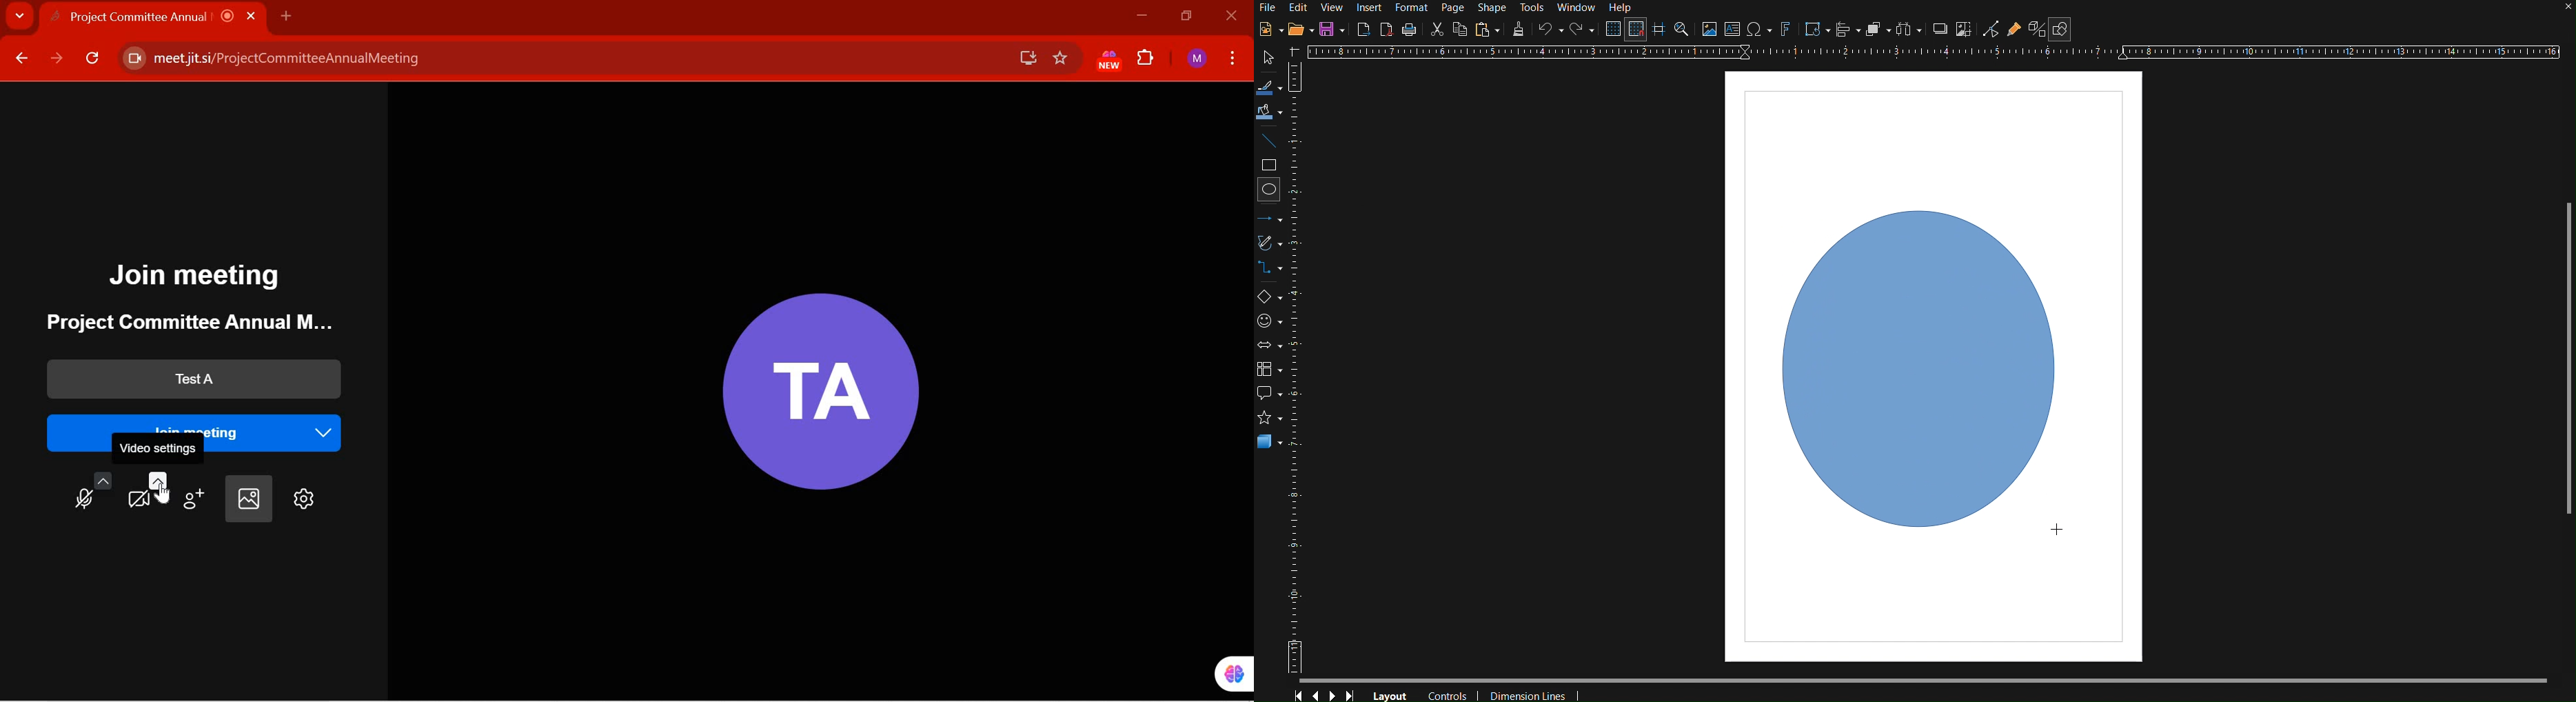 This screenshot has height=728, width=2576. What do you see at coordinates (814, 382) in the screenshot?
I see `Participant Initials` at bounding box center [814, 382].